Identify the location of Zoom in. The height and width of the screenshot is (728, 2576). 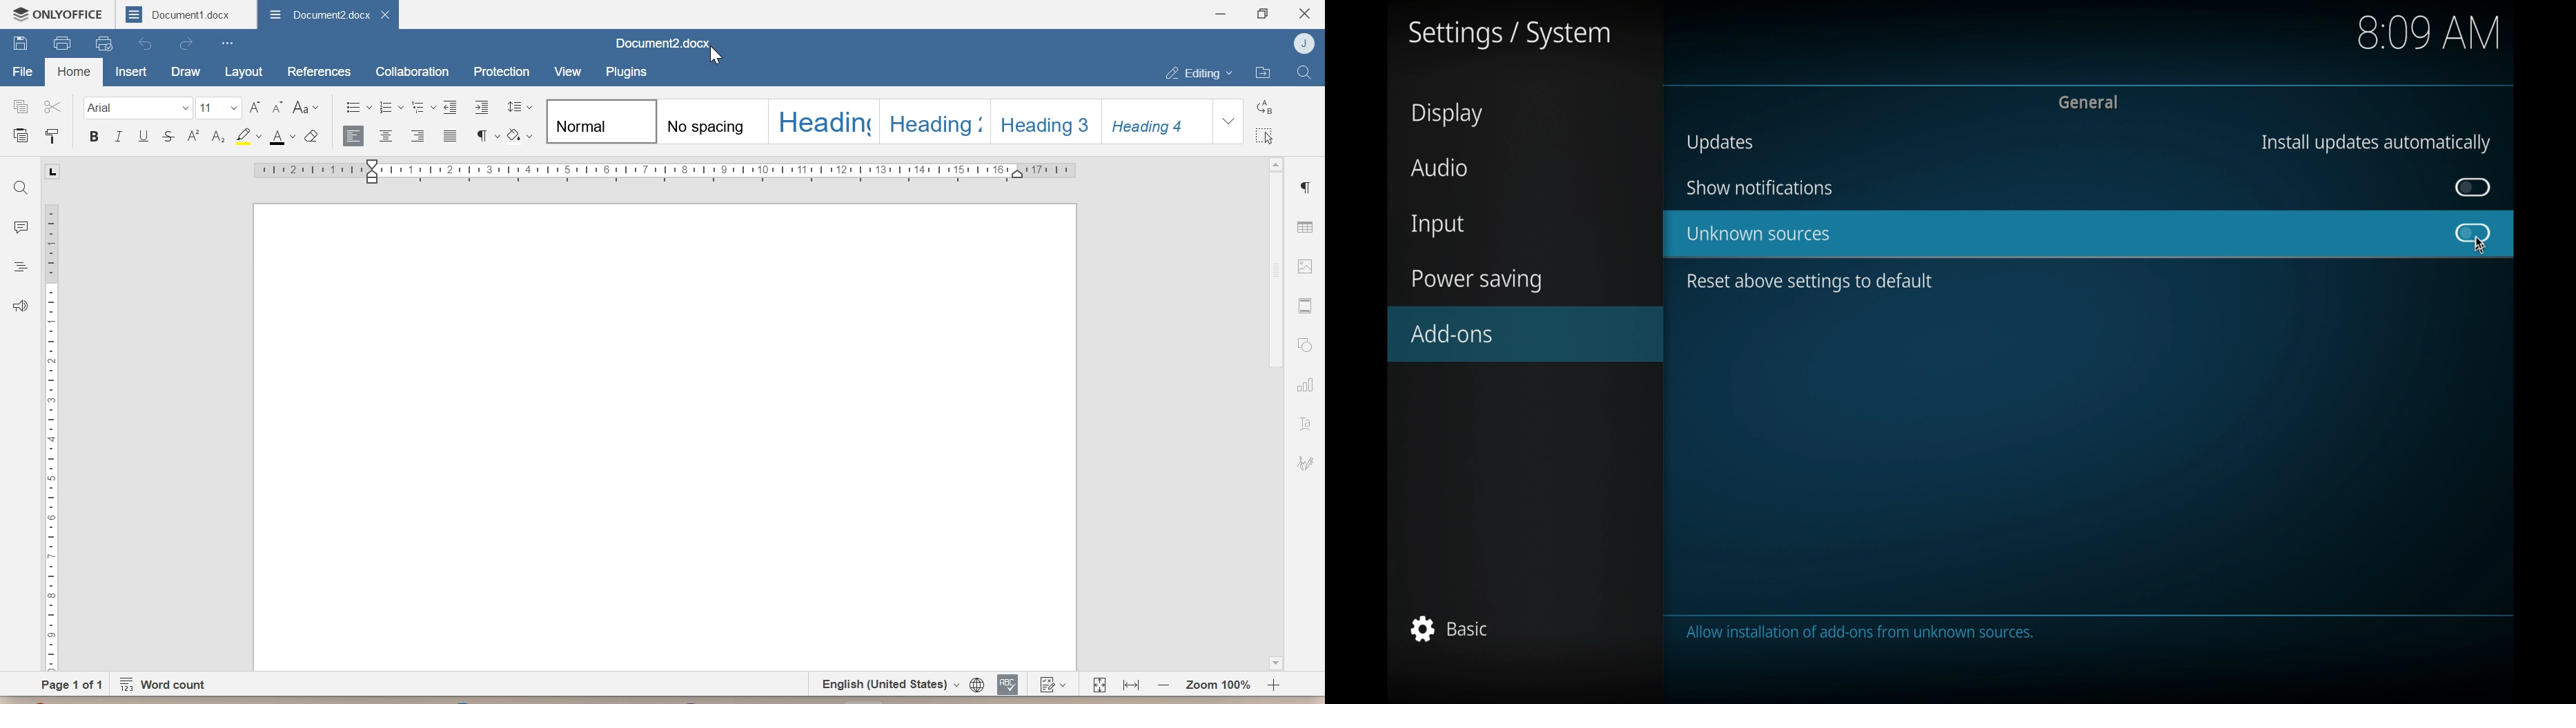
(1274, 685).